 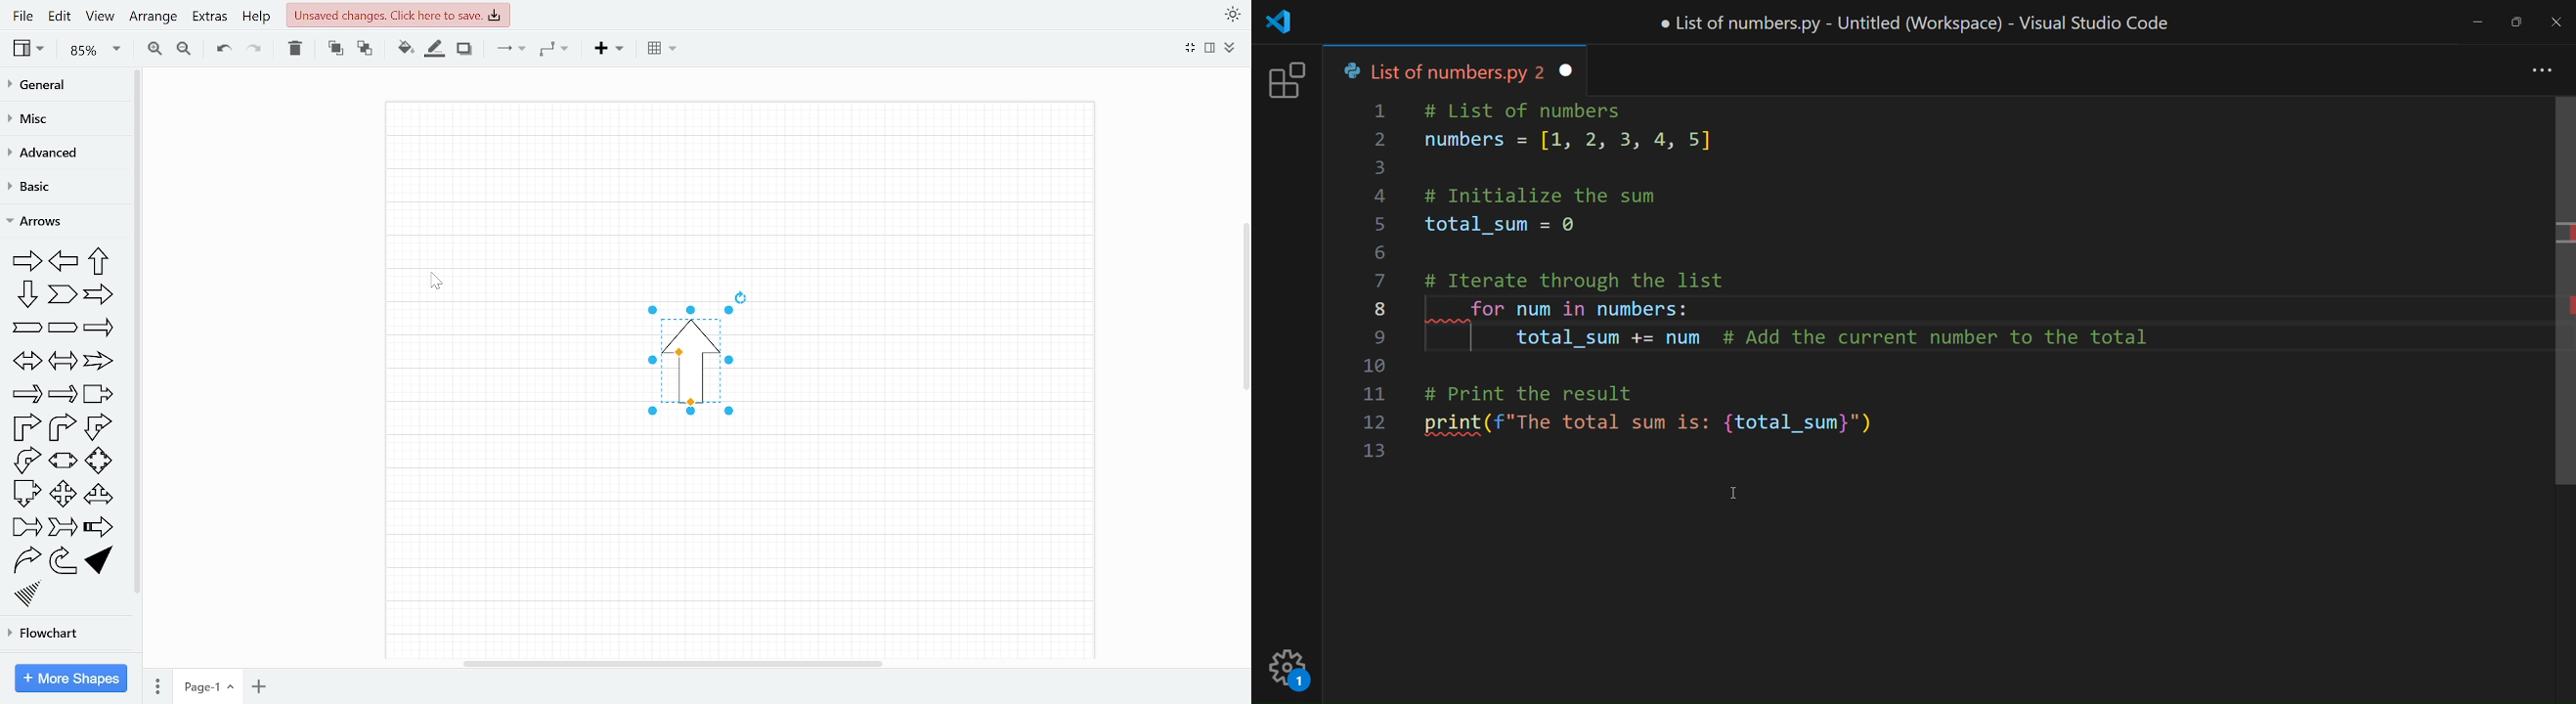 What do you see at coordinates (738, 294) in the screenshot?
I see `Rotate` at bounding box center [738, 294].